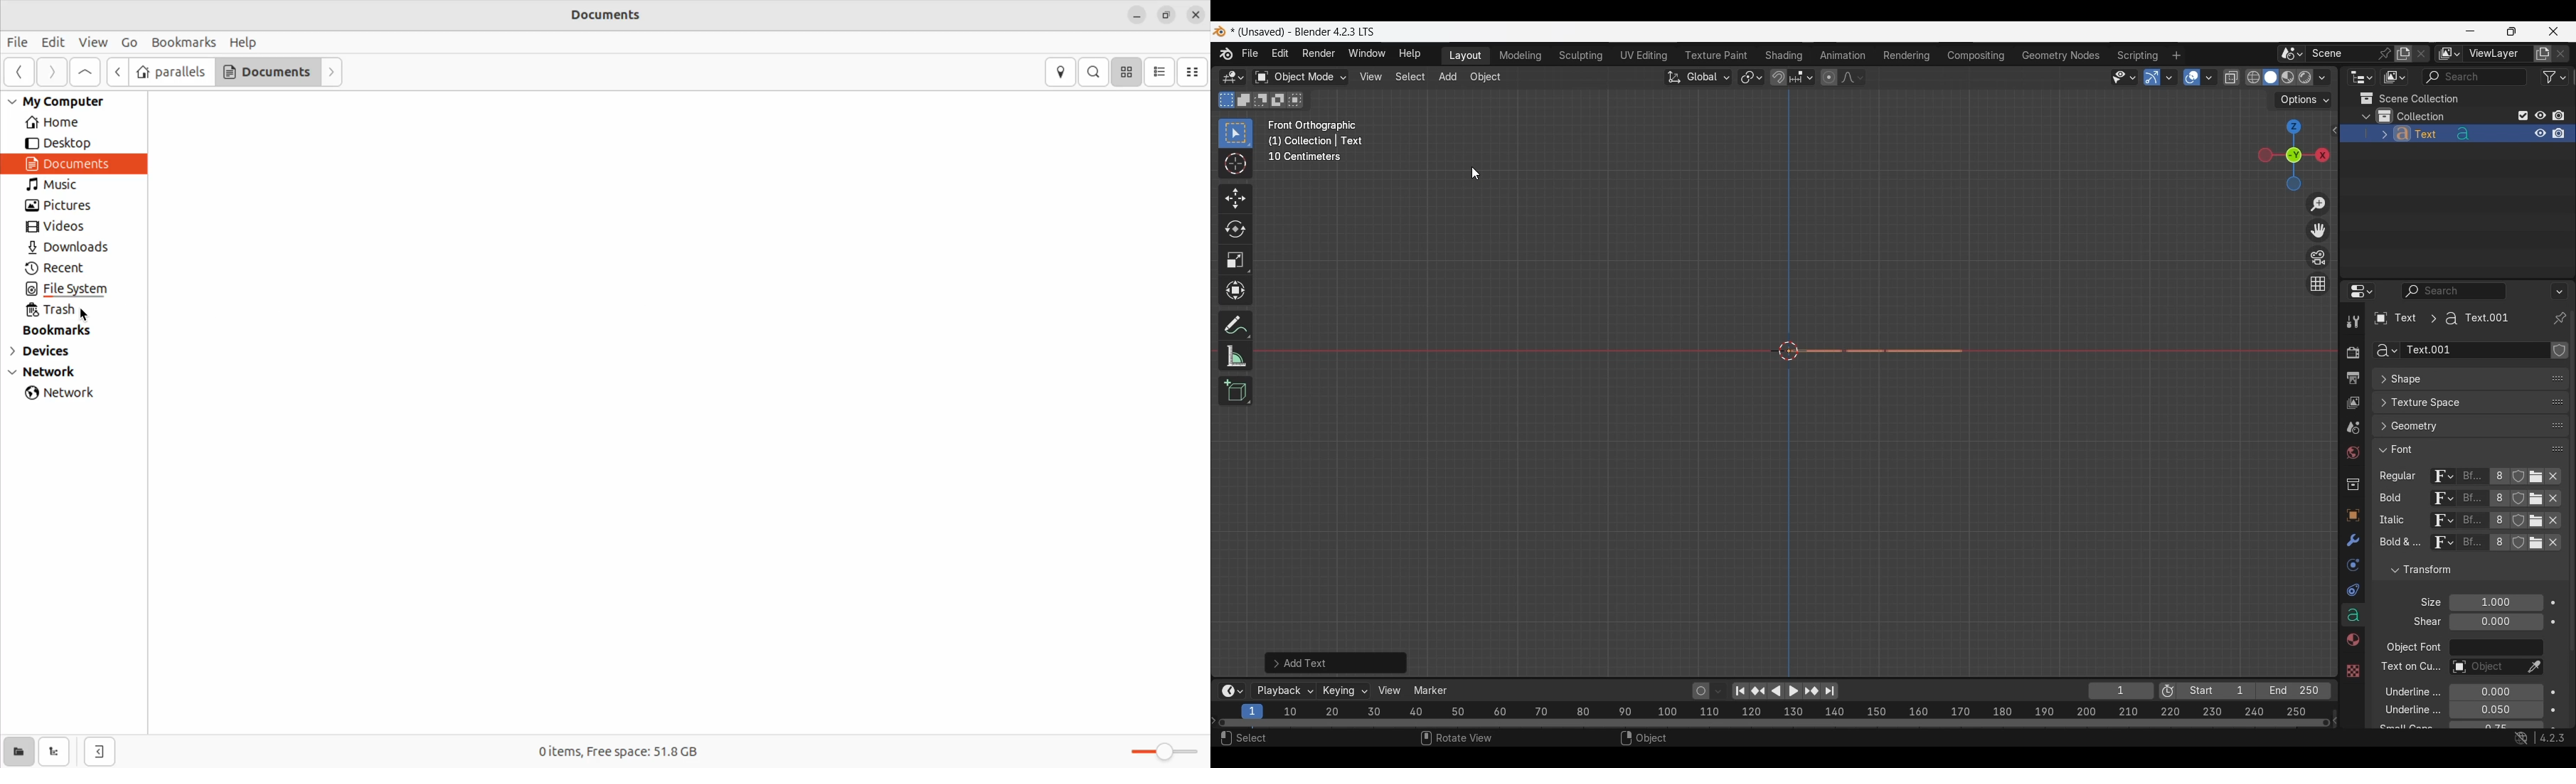 This screenshot has width=2576, height=784. I want to click on Sets the object interaction mode, so click(1300, 78).